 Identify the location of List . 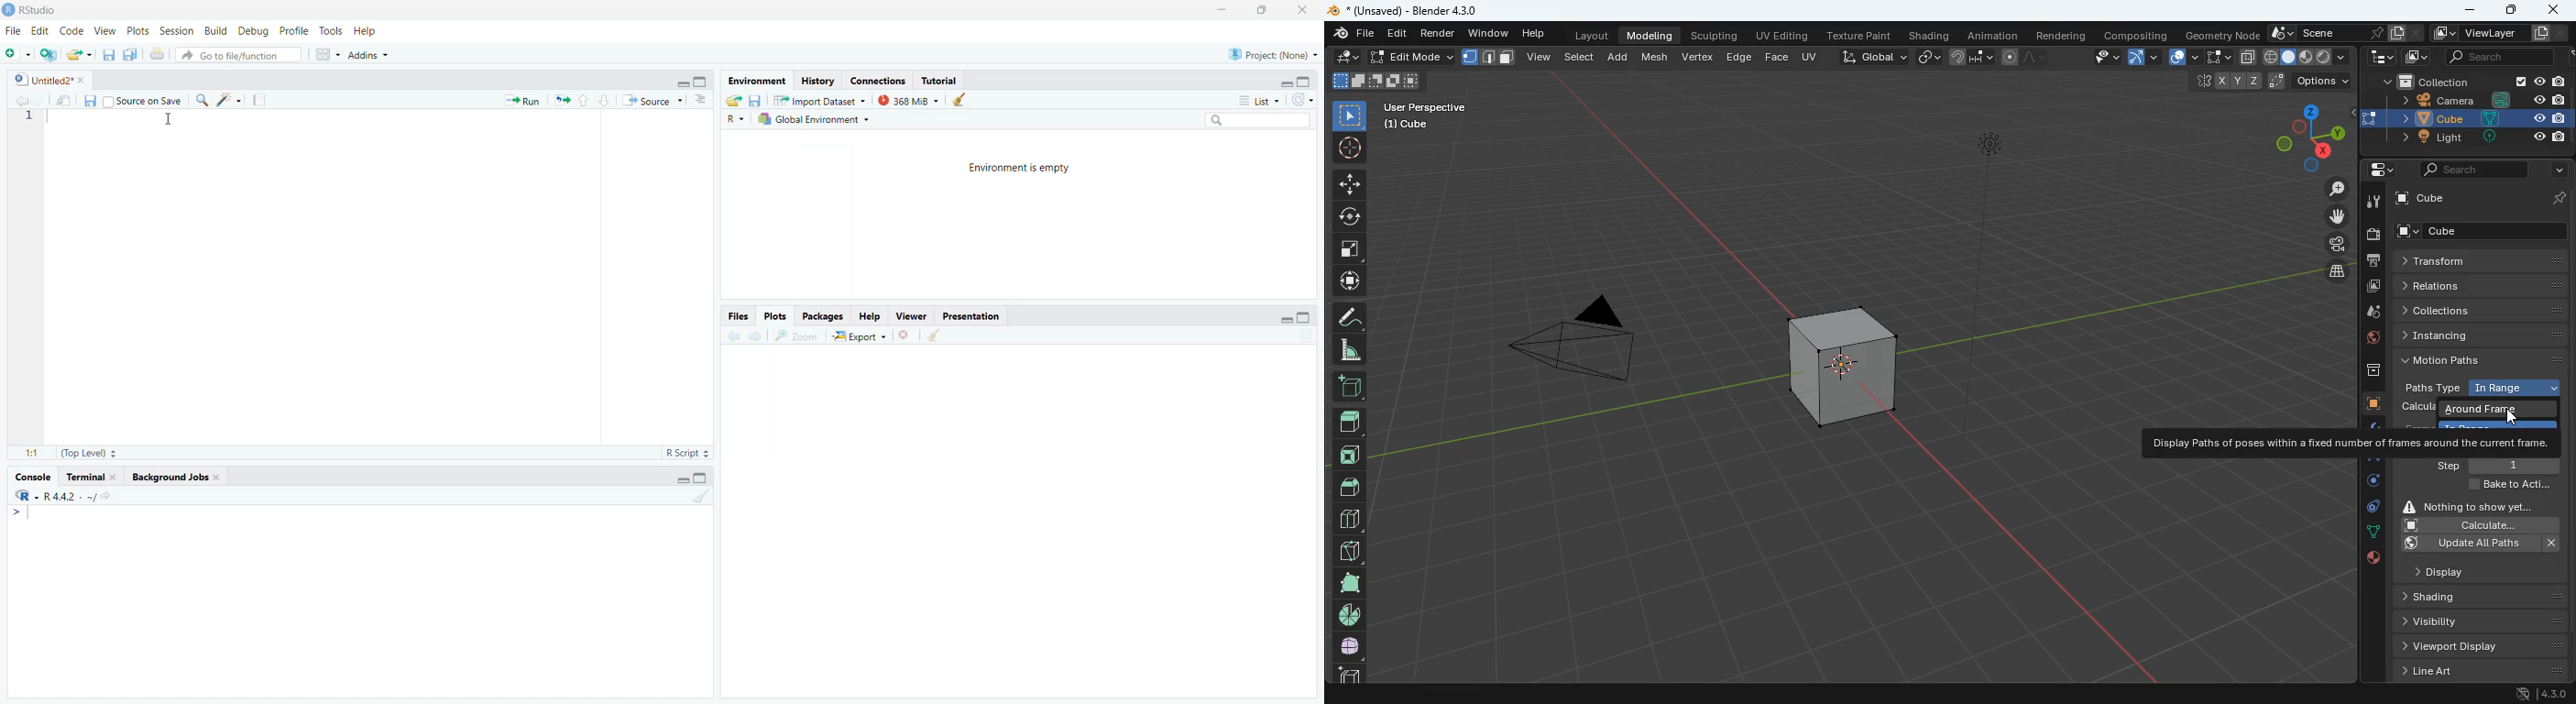
(1258, 101).